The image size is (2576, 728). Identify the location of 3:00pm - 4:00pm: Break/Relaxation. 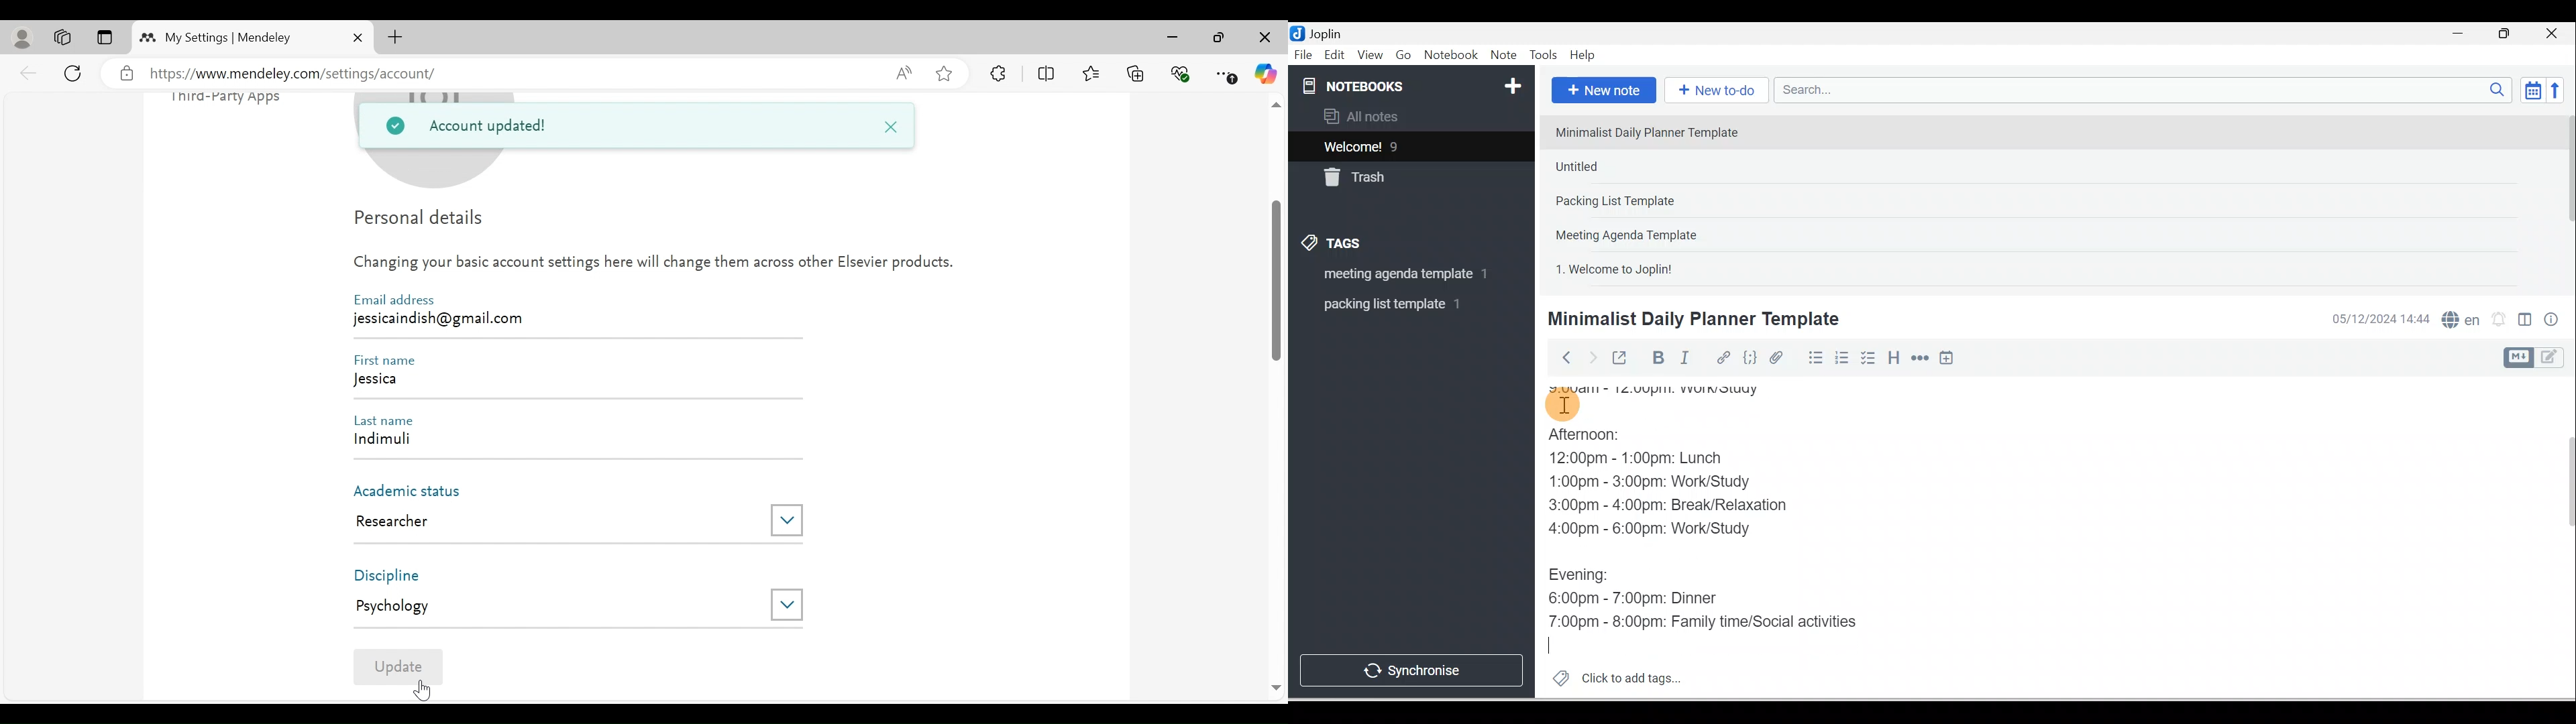
(1697, 507).